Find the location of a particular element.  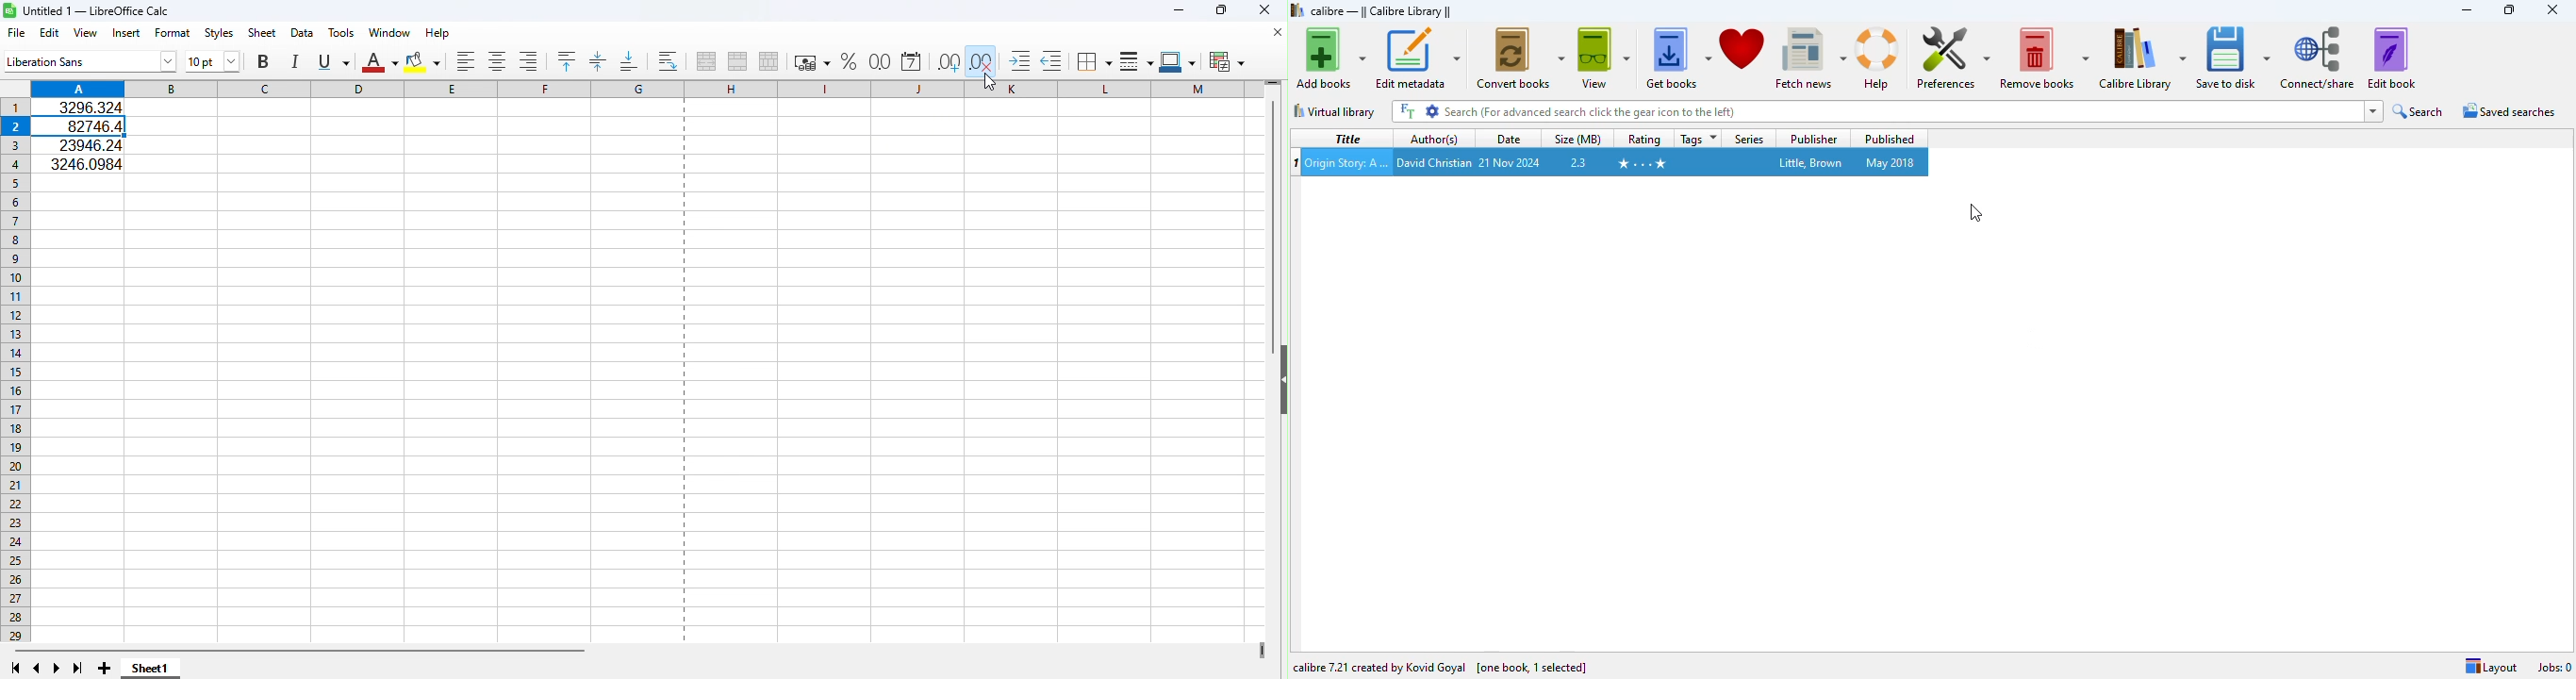

little, brown is located at coordinates (1812, 162).